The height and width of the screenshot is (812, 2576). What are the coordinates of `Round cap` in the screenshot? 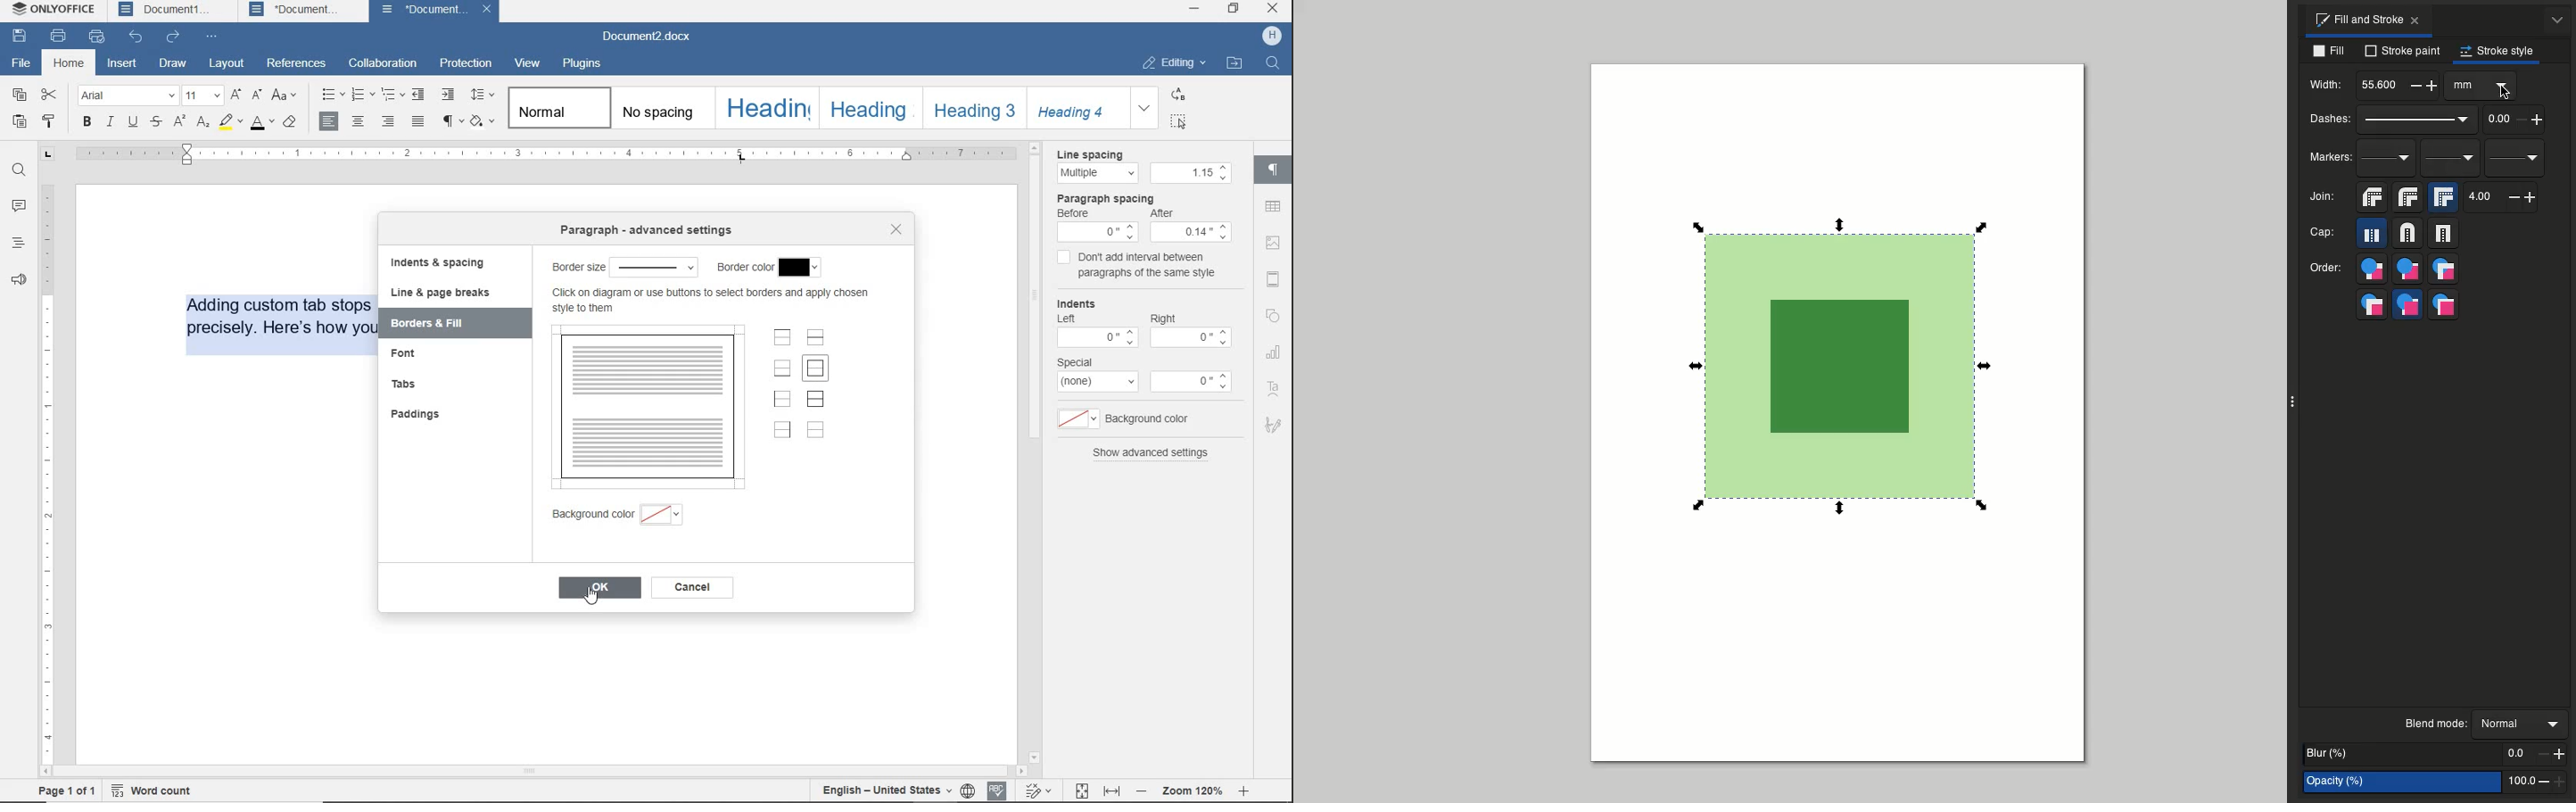 It's located at (2408, 235).